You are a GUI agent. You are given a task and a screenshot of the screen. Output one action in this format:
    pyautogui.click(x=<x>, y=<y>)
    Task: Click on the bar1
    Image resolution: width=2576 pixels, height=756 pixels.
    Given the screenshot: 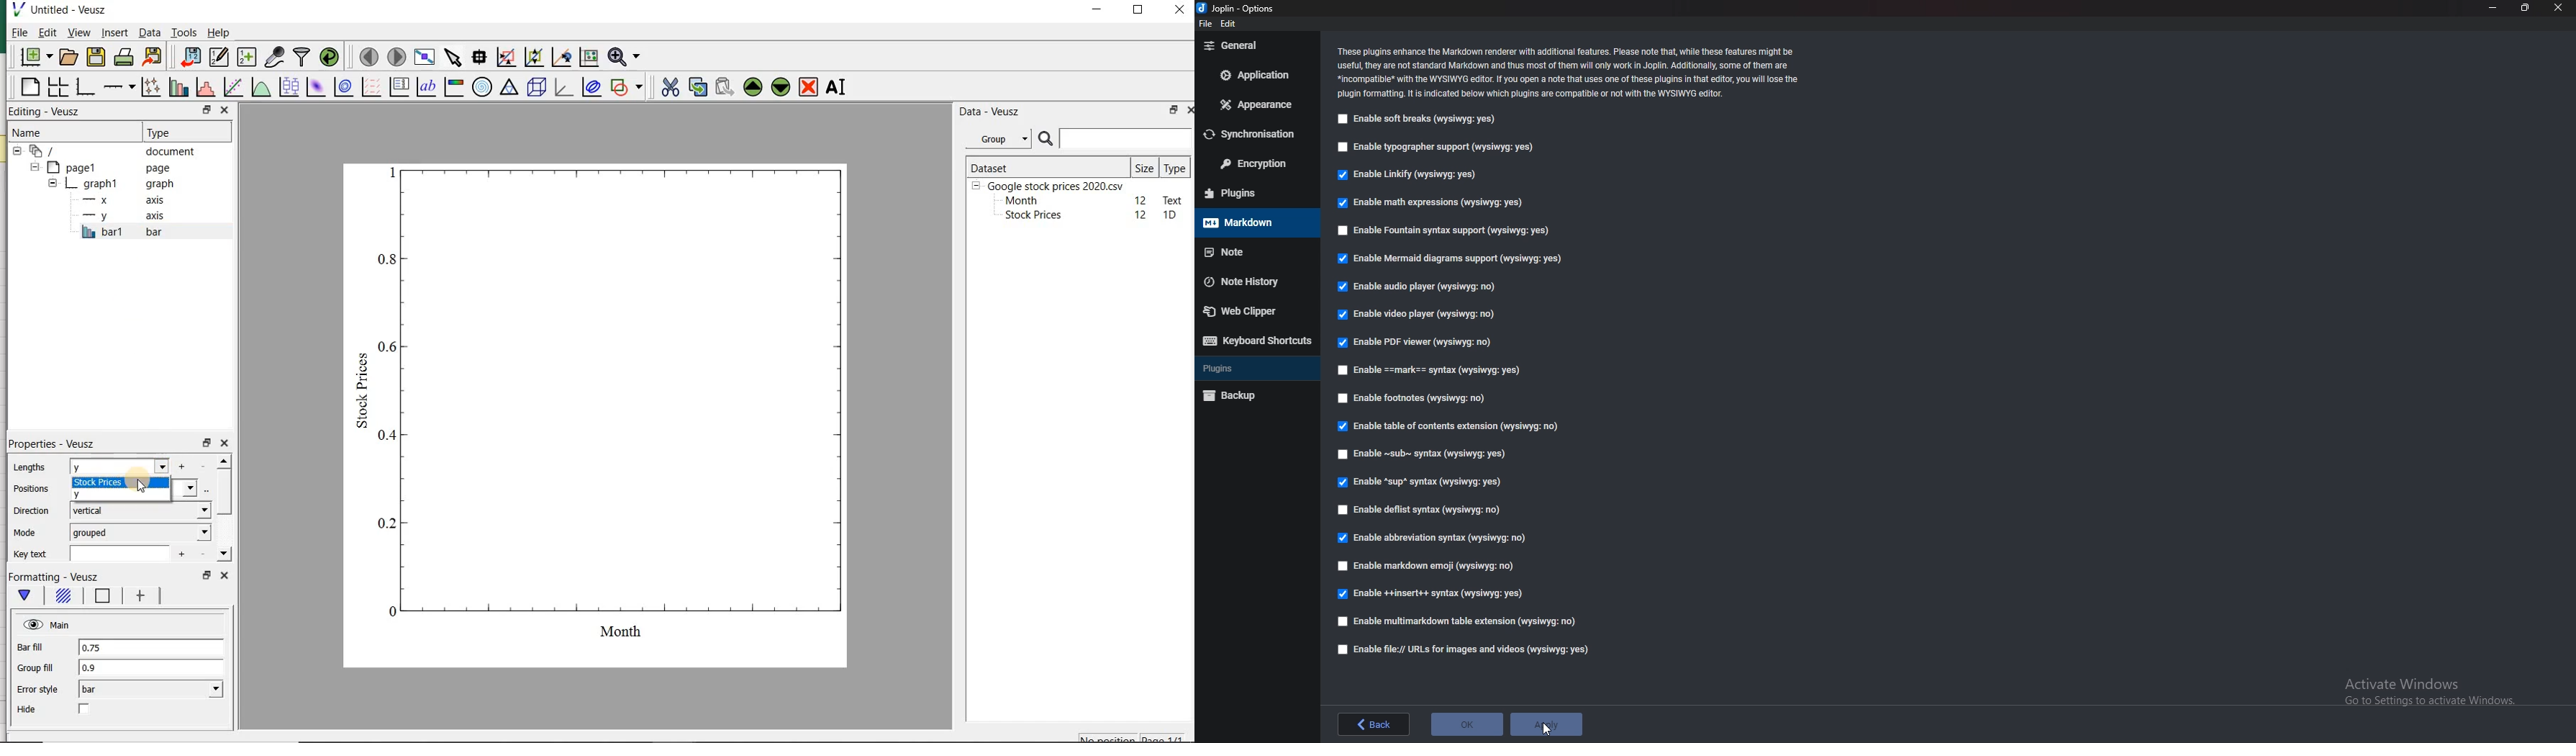 What is the action you would take?
    pyautogui.click(x=119, y=233)
    